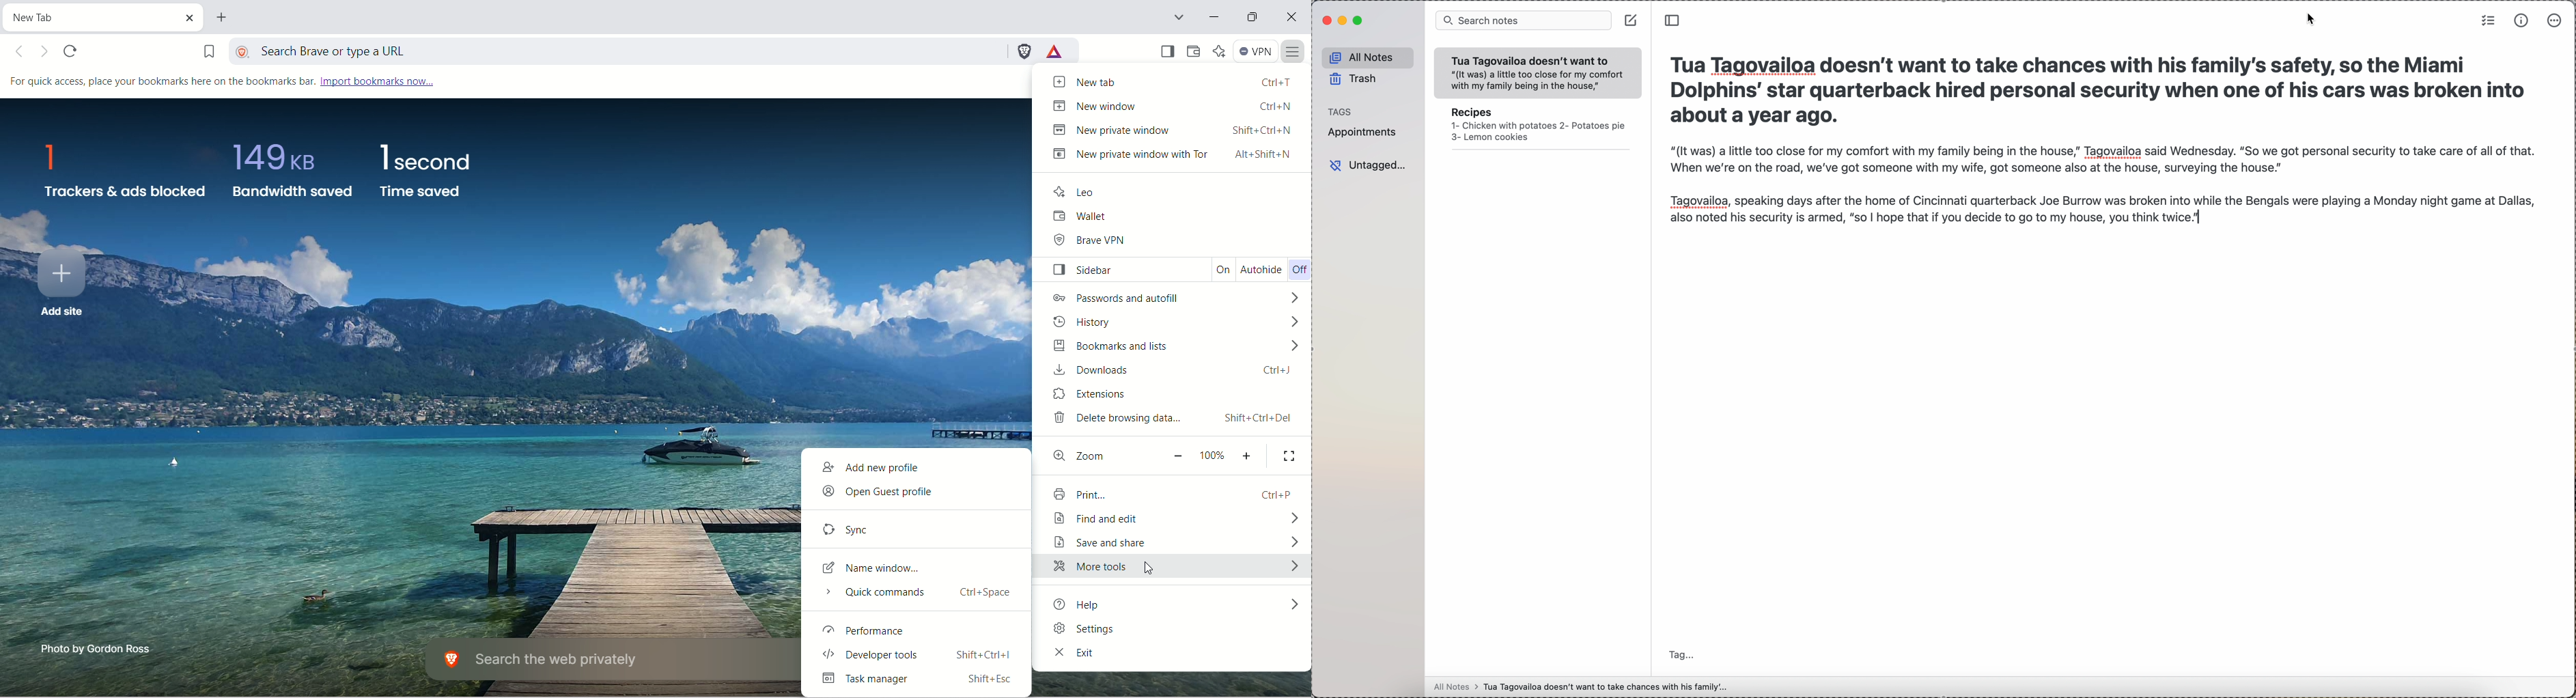 This screenshot has width=2576, height=700. I want to click on more, so click(1293, 53).